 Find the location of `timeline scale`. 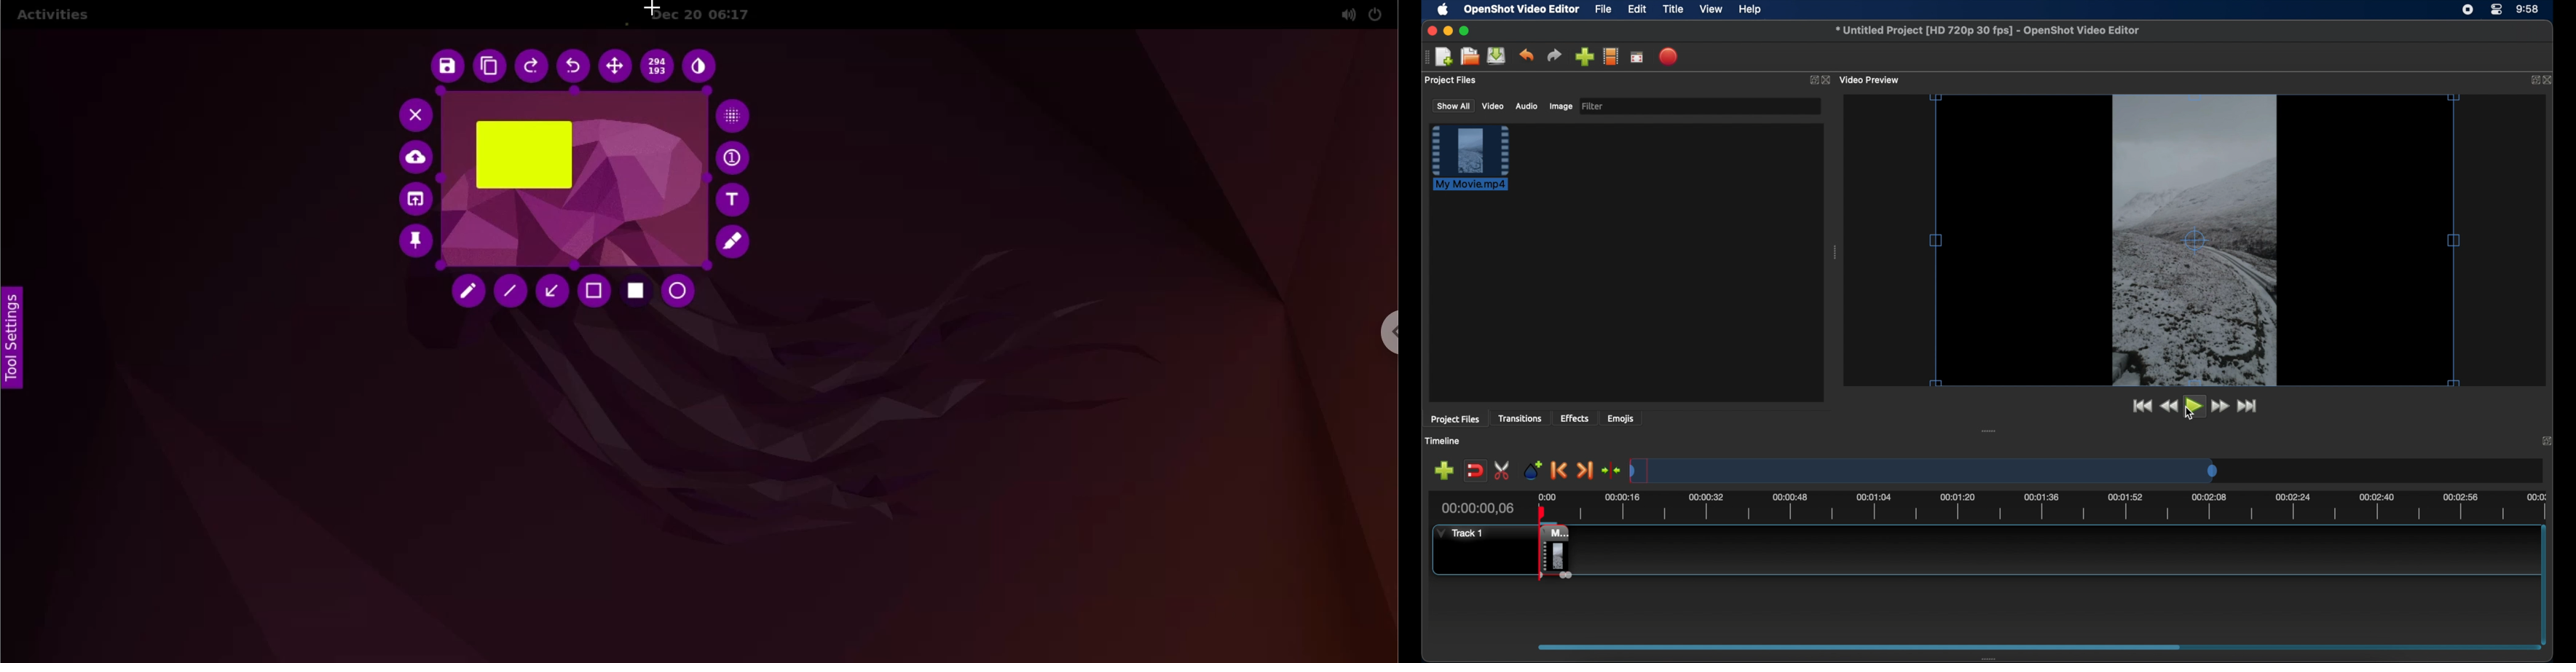

timeline scale is located at coordinates (1928, 470).